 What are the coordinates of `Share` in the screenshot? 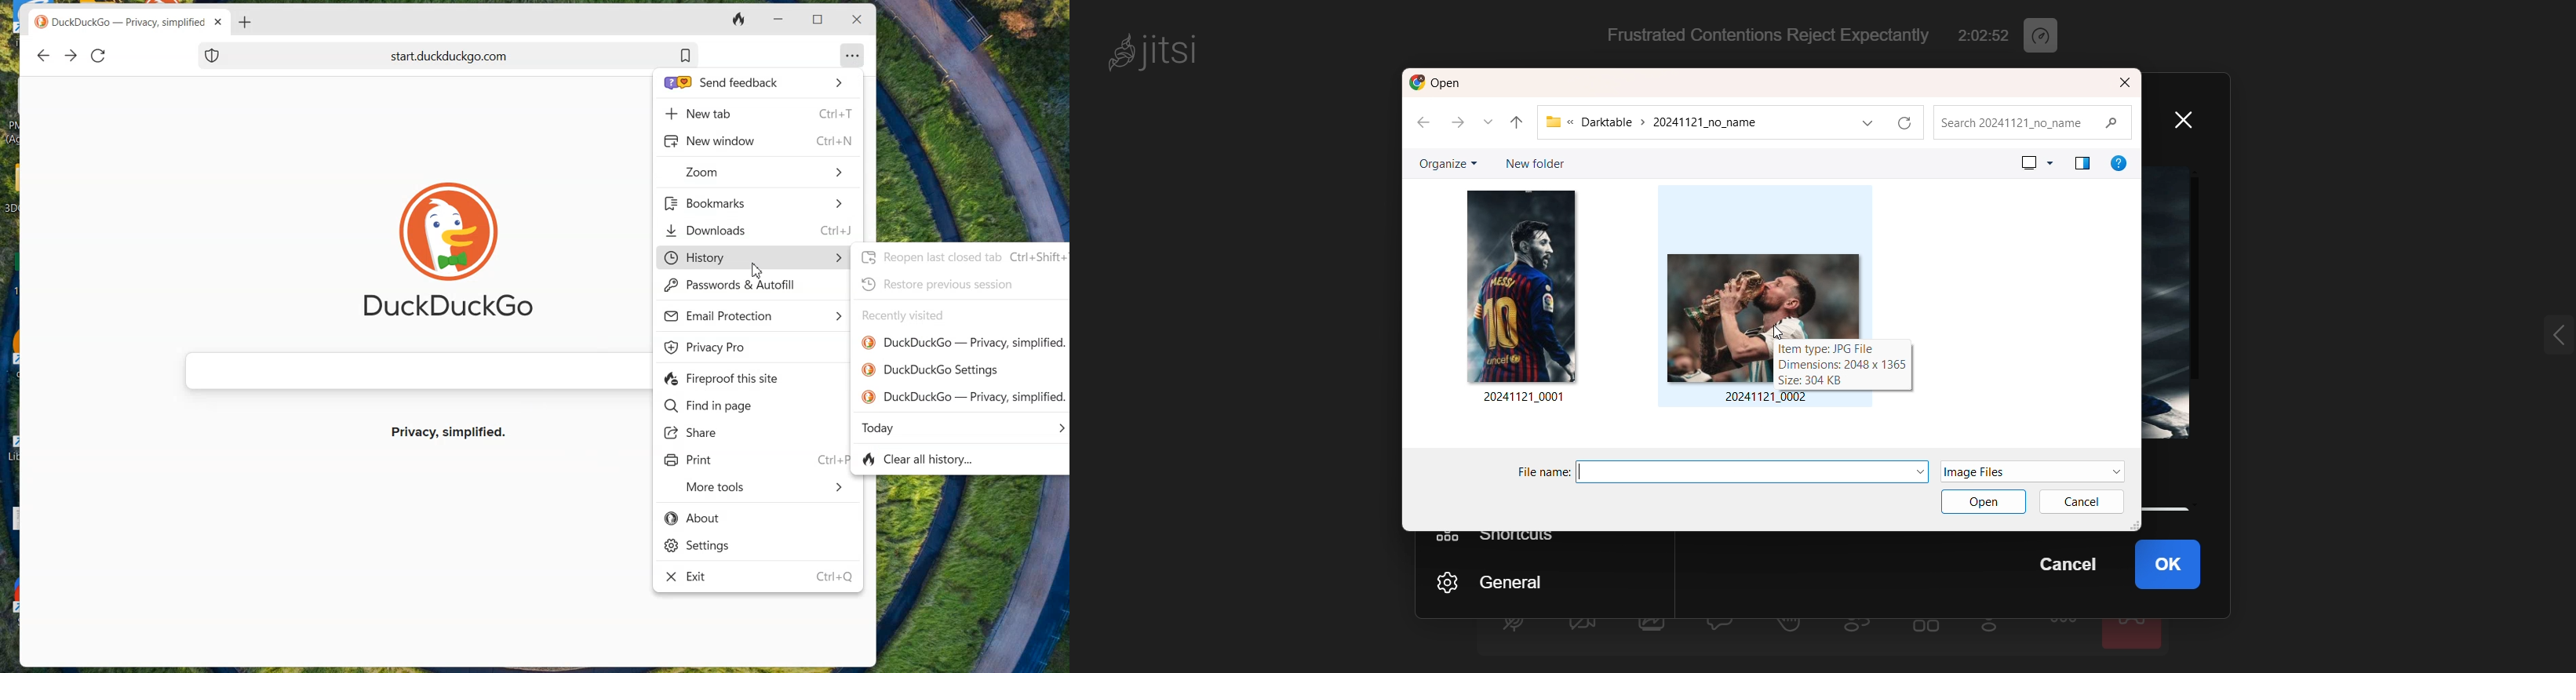 It's located at (695, 434).